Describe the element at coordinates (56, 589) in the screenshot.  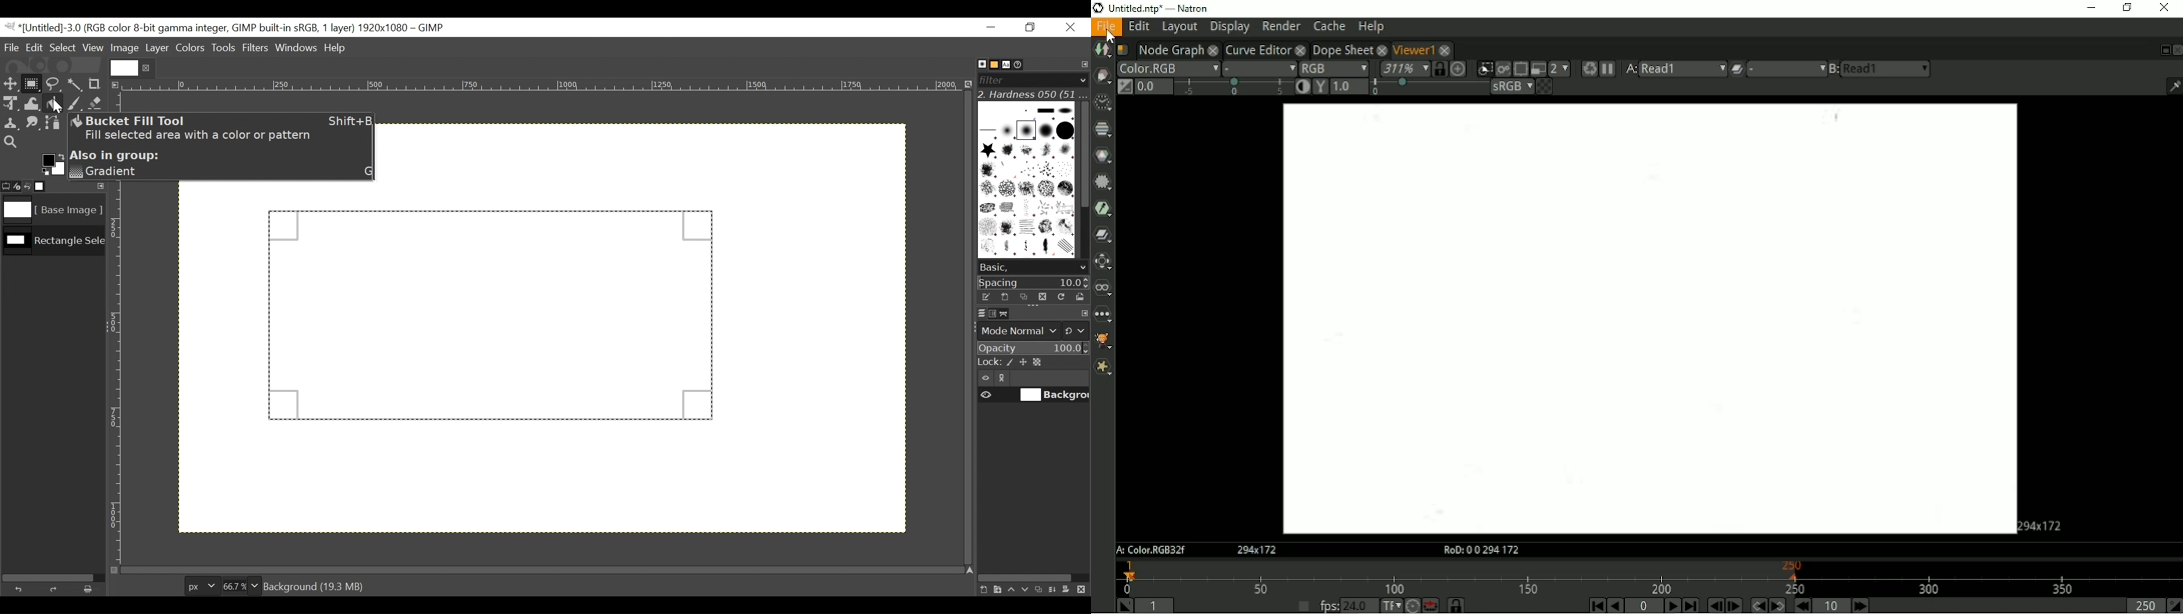
I see `Redo` at that location.